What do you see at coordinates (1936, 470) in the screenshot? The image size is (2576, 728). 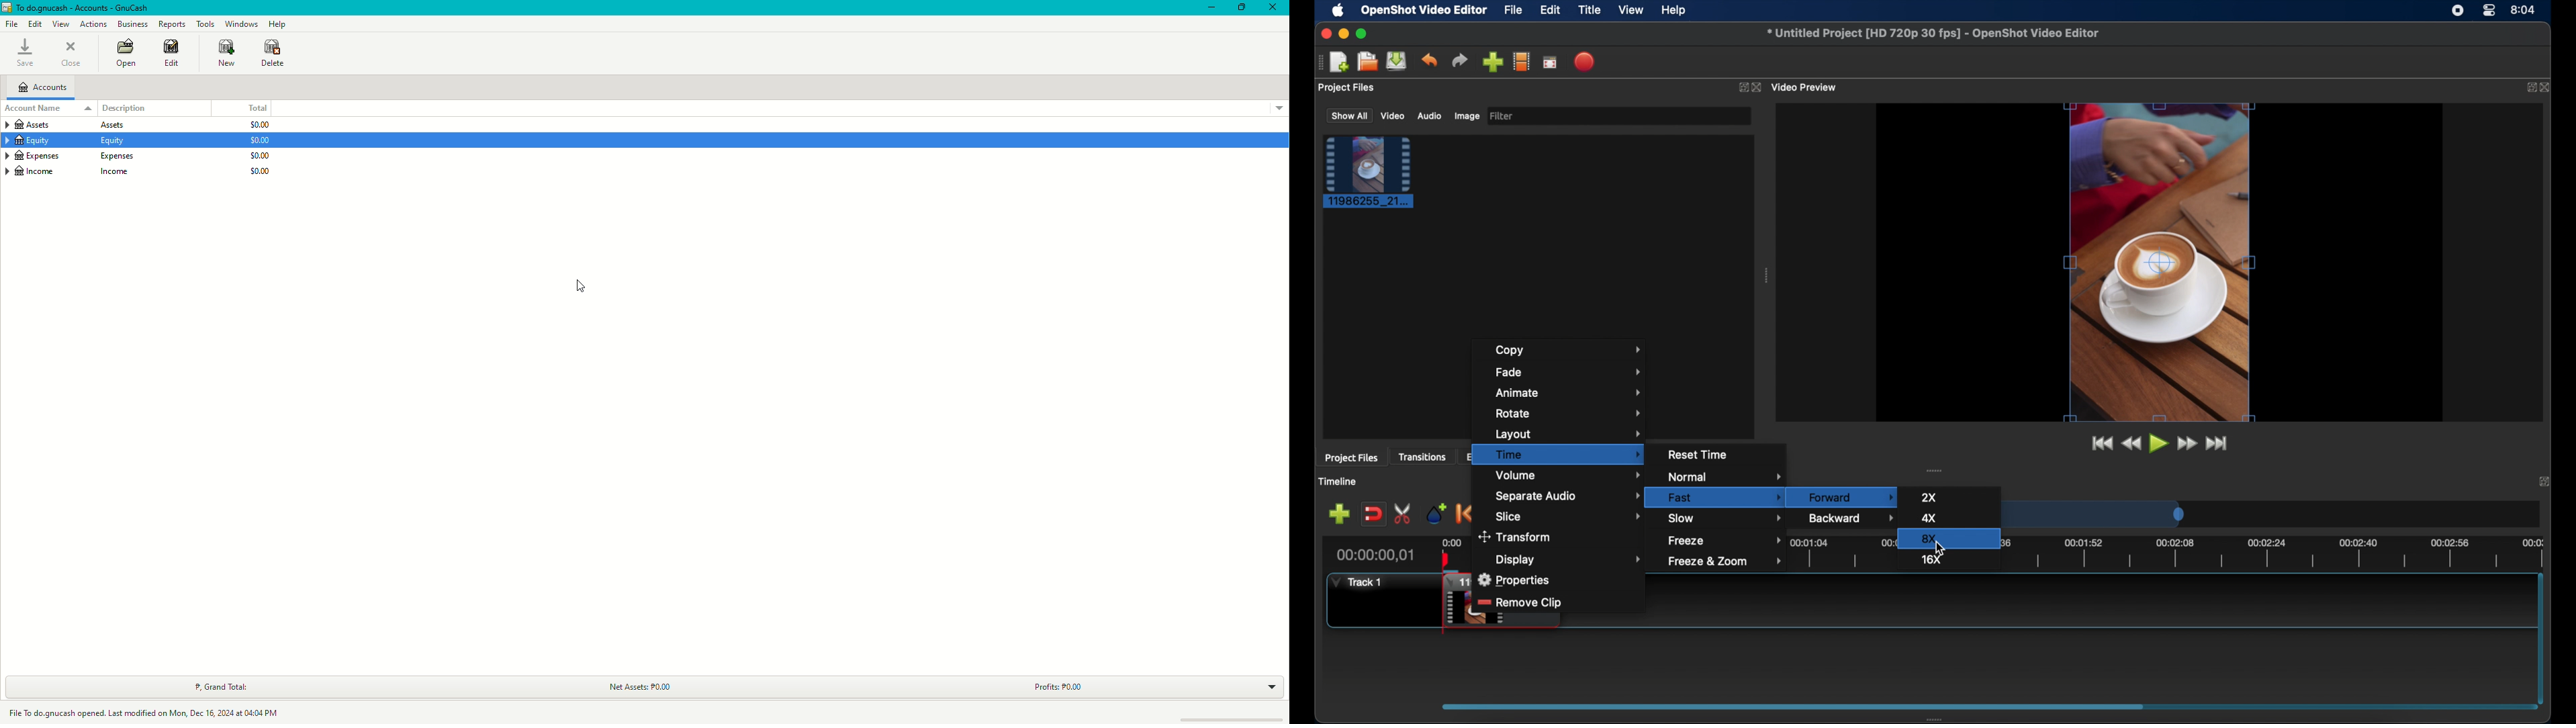 I see `drag handle` at bounding box center [1936, 470].